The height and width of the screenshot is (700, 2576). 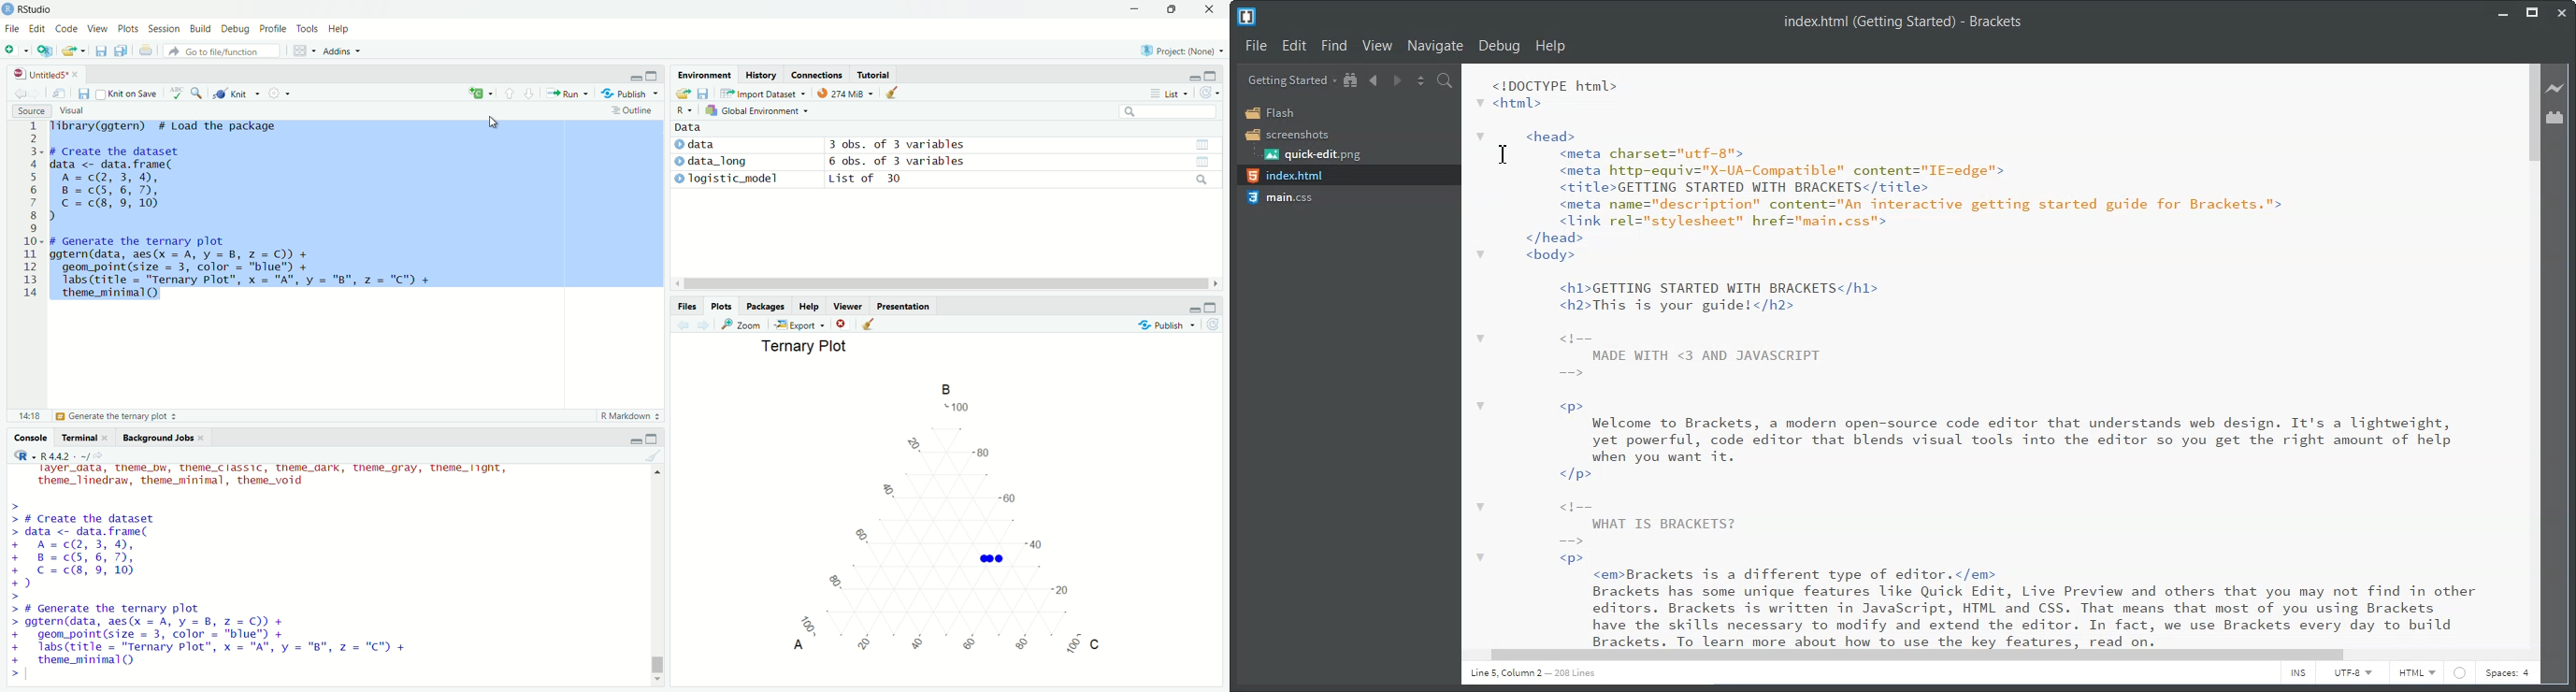 I want to click on Generate the ternary plot, so click(x=117, y=416).